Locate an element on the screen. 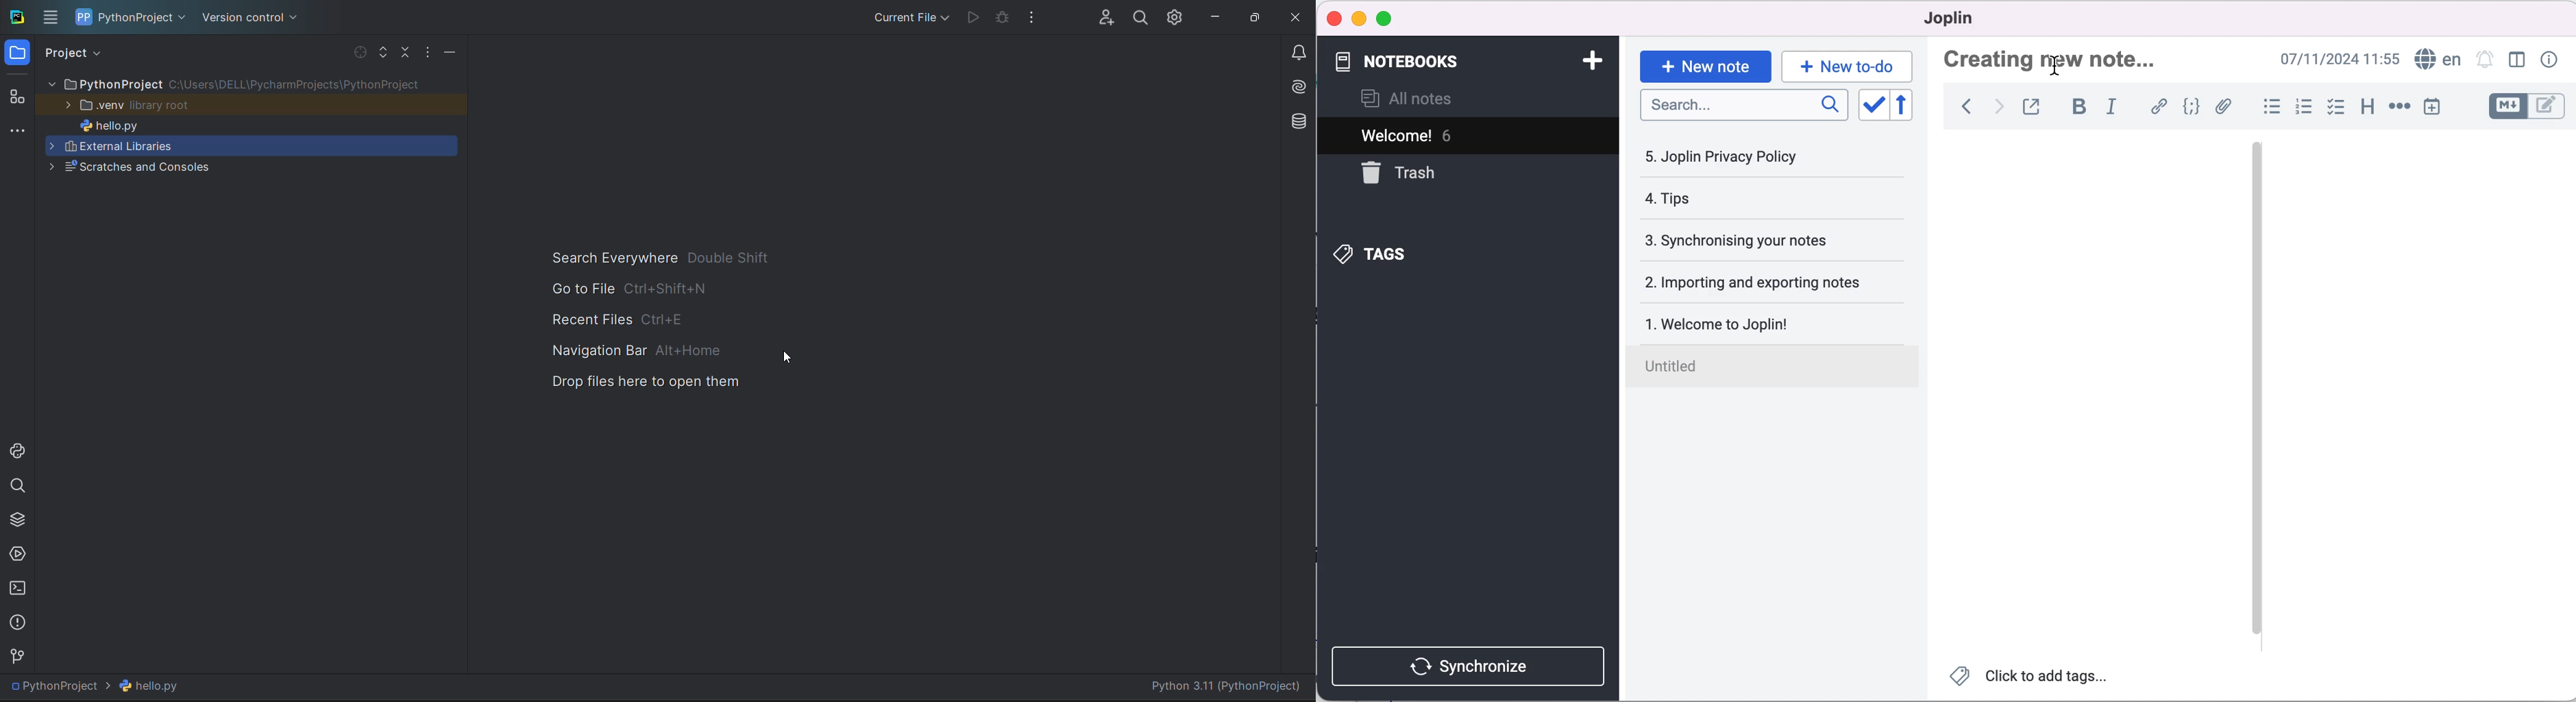  blank canvas is located at coordinates (2420, 394).